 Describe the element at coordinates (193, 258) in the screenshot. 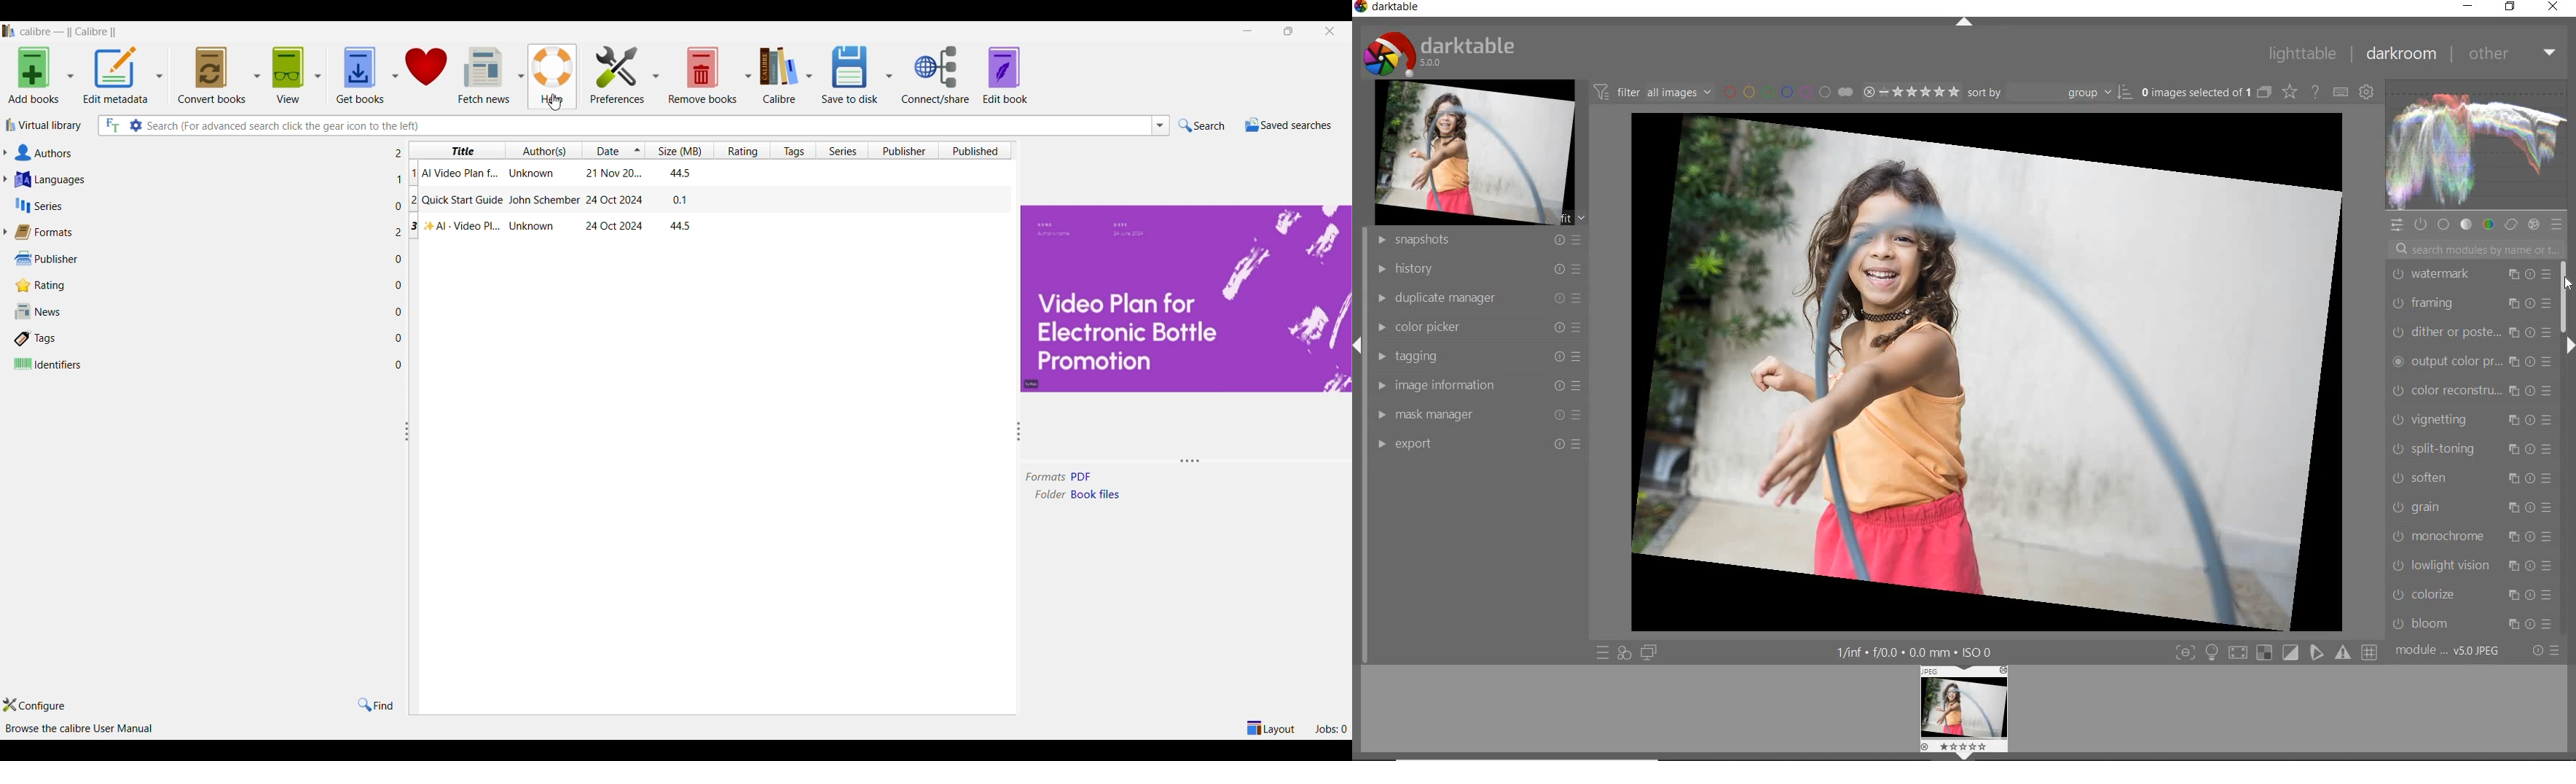

I see `Publisher` at that location.